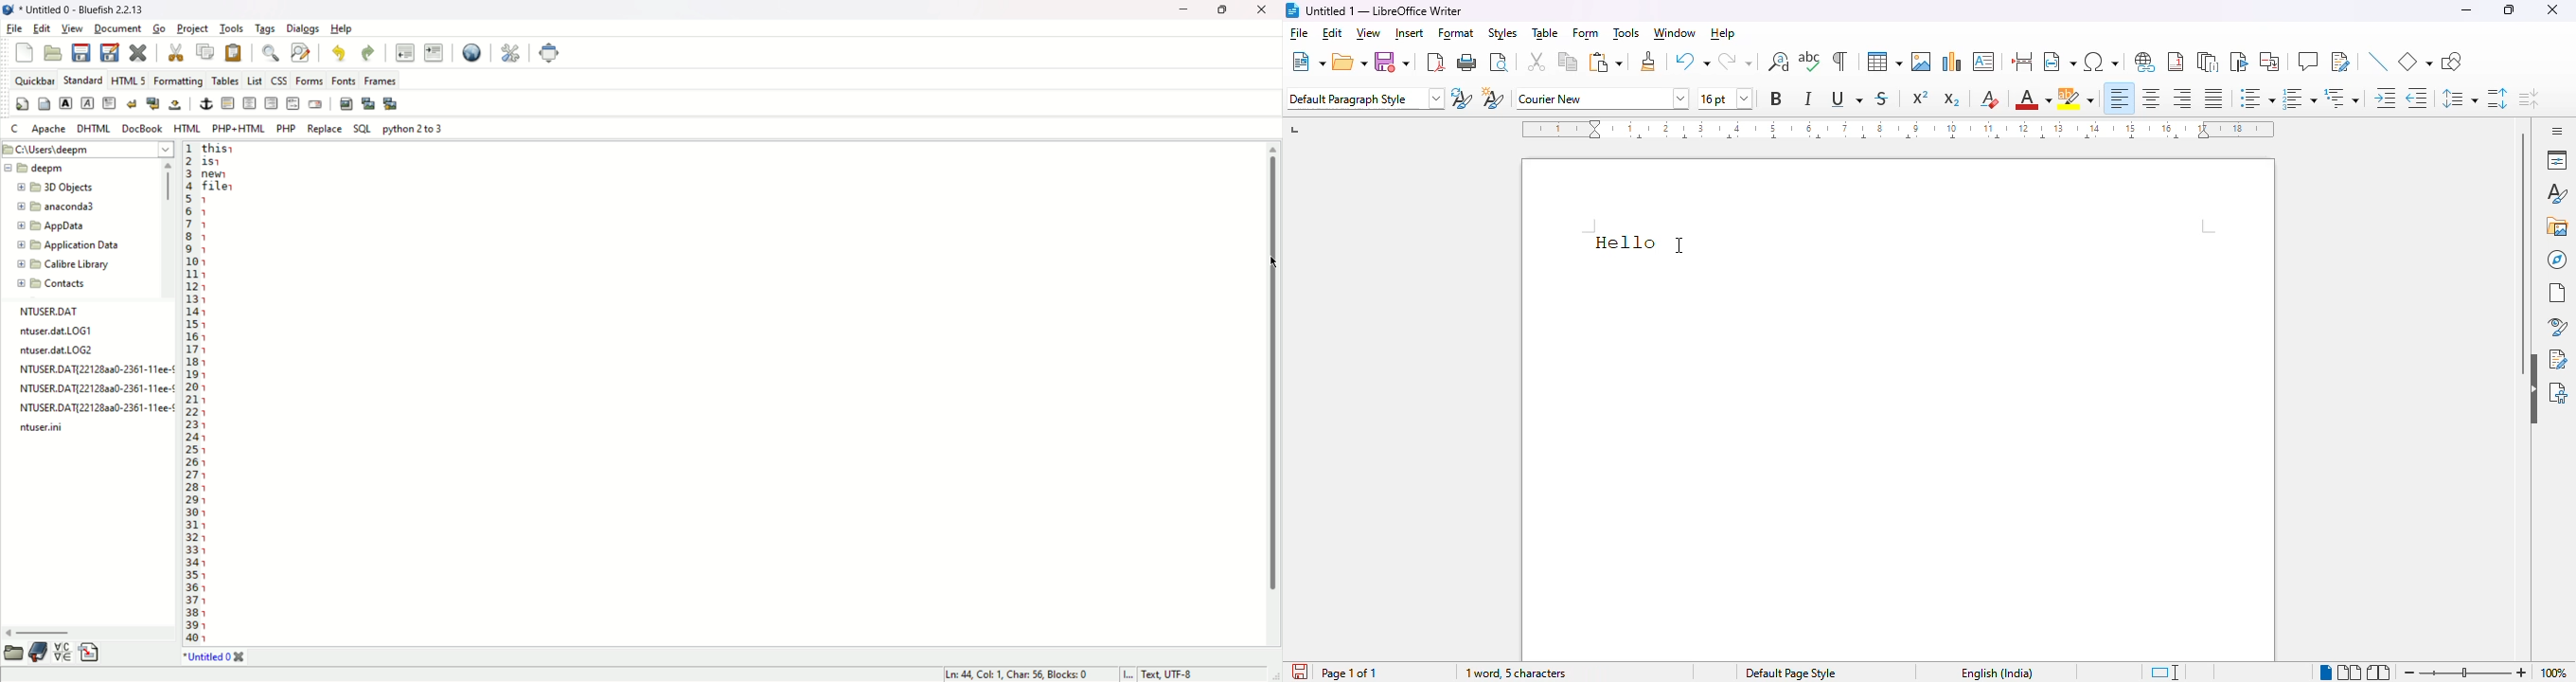  Describe the element at coordinates (2146, 62) in the screenshot. I see `insert hyperlink` at that location.